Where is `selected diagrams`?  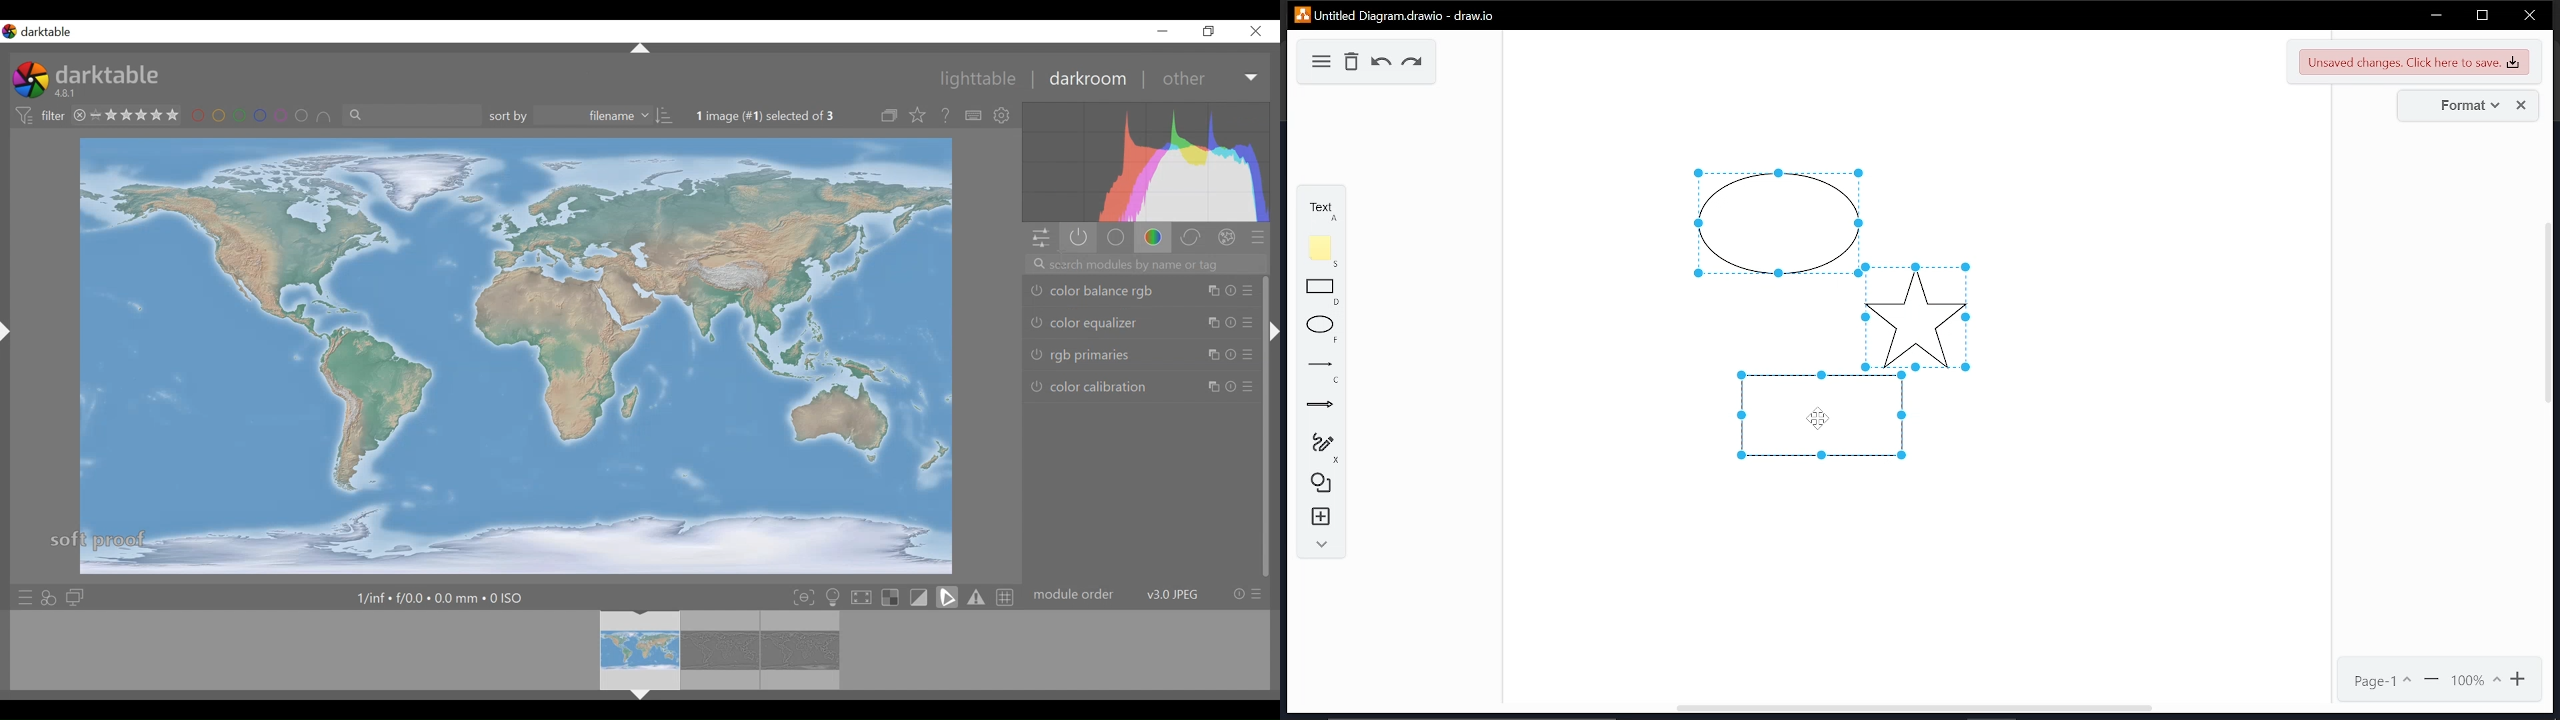 selected diagrams is located at coordinates (1807, 300).